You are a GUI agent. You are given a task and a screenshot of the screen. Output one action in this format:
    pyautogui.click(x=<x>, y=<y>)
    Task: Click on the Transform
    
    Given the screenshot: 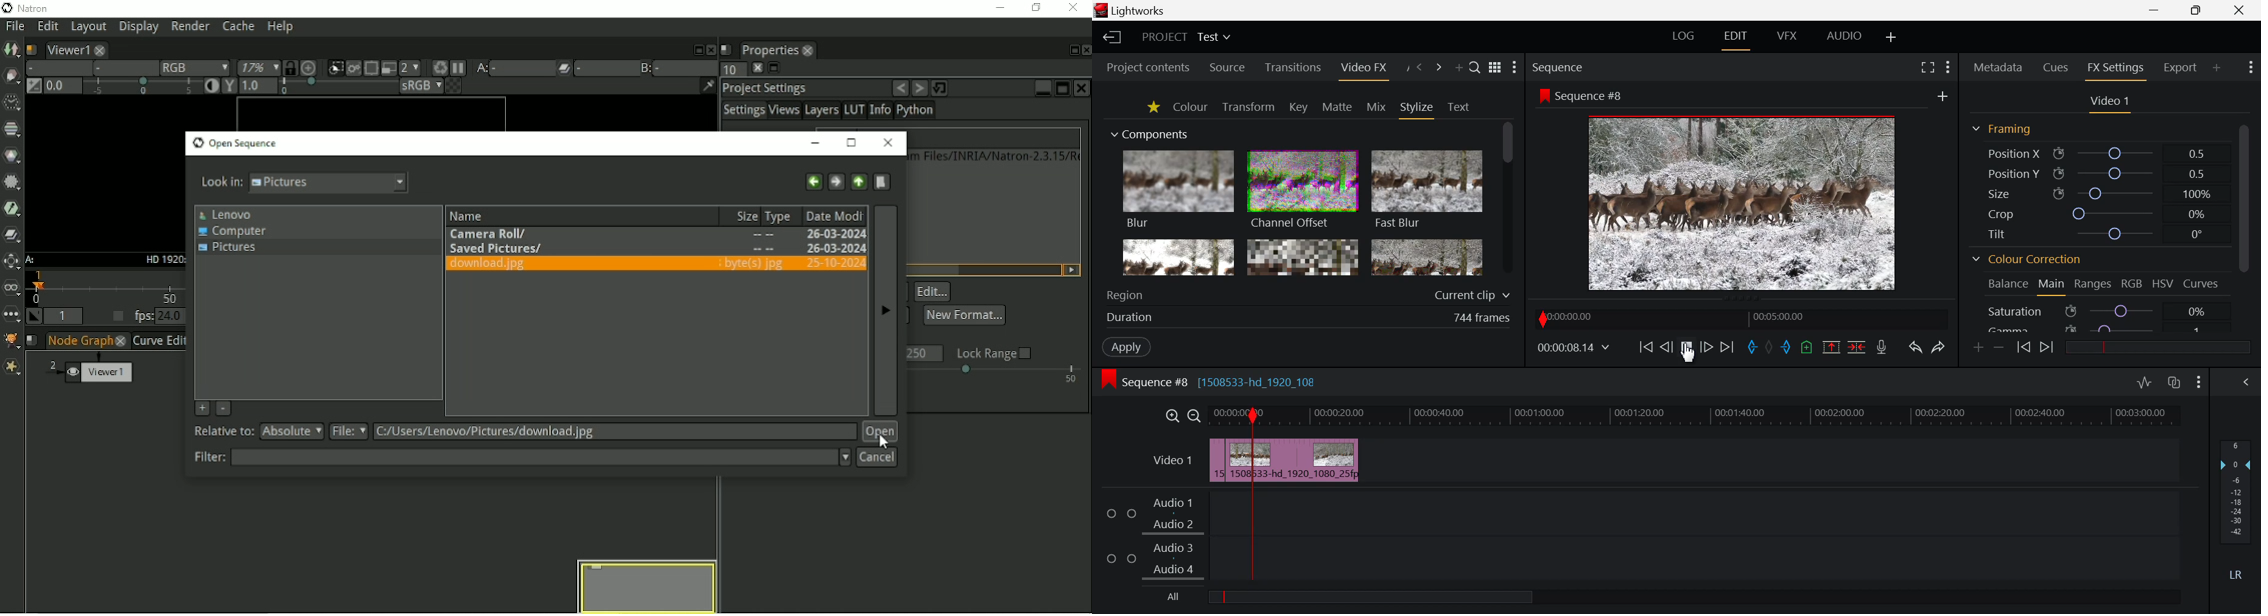 What is the action you would take?
    pyautogui.click(x=1248, y=107)
    